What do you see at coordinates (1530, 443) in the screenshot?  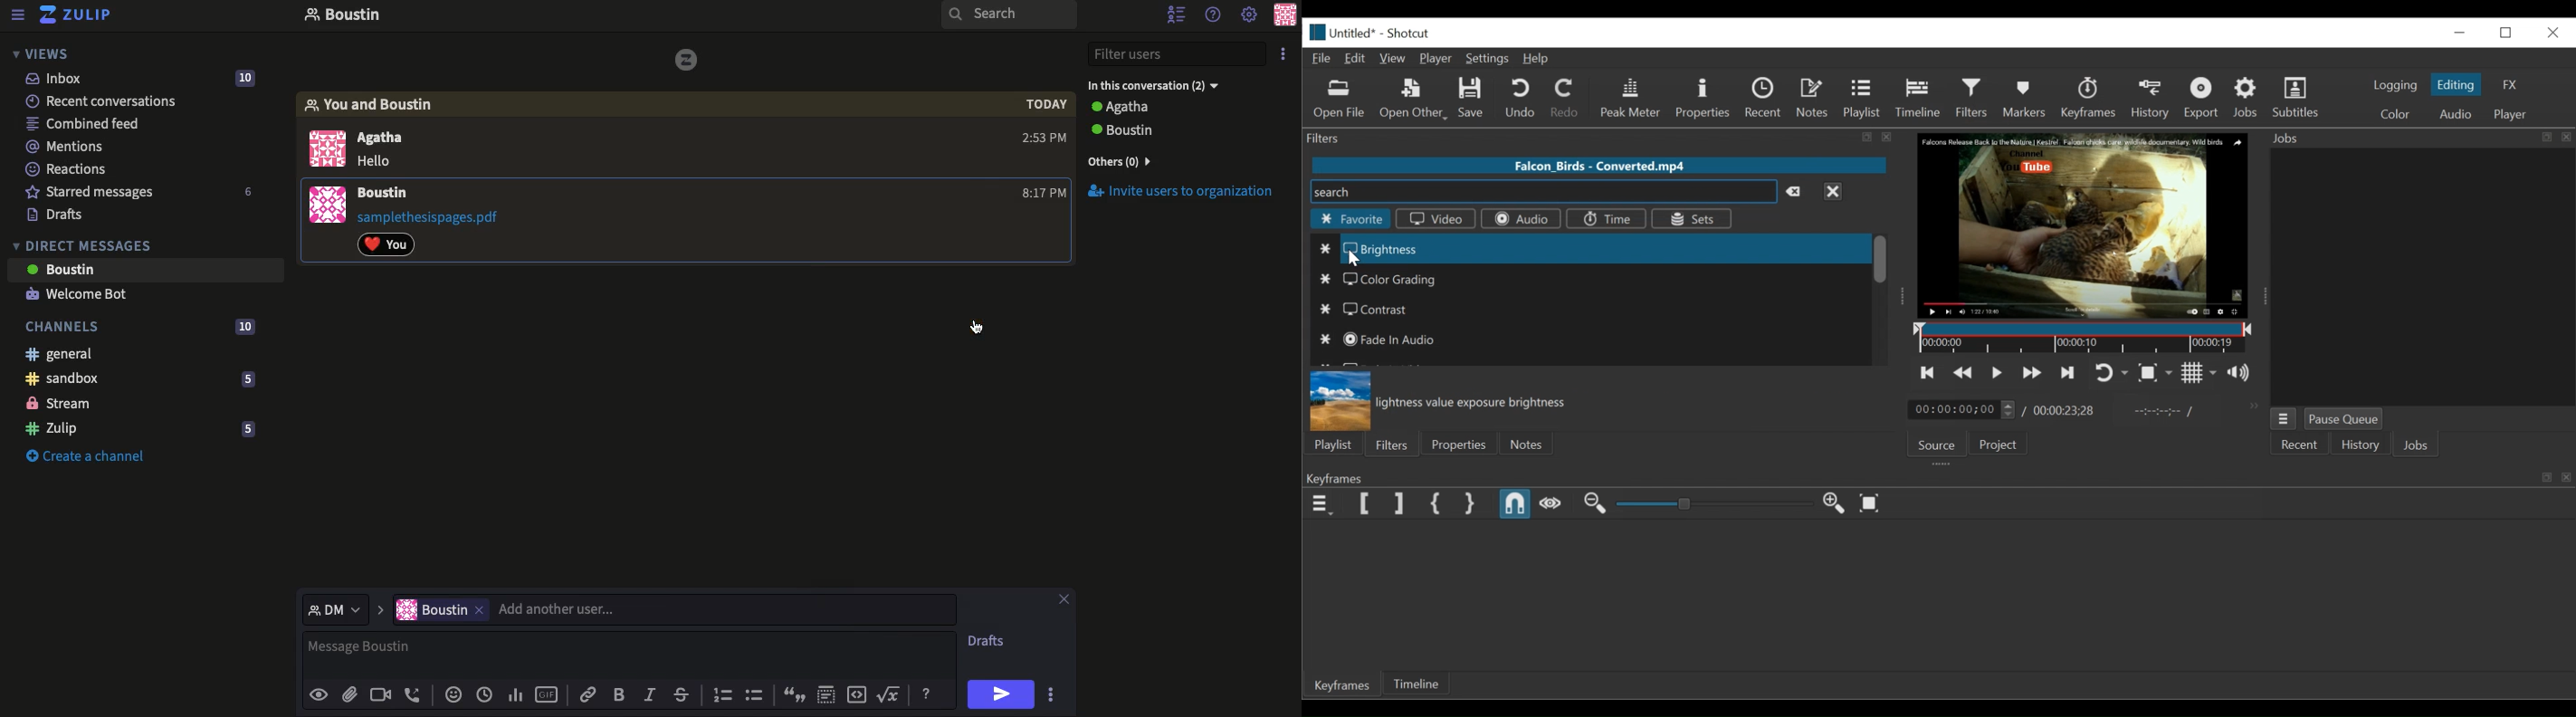 I see `Notes` at bounding box center [1530, 443].